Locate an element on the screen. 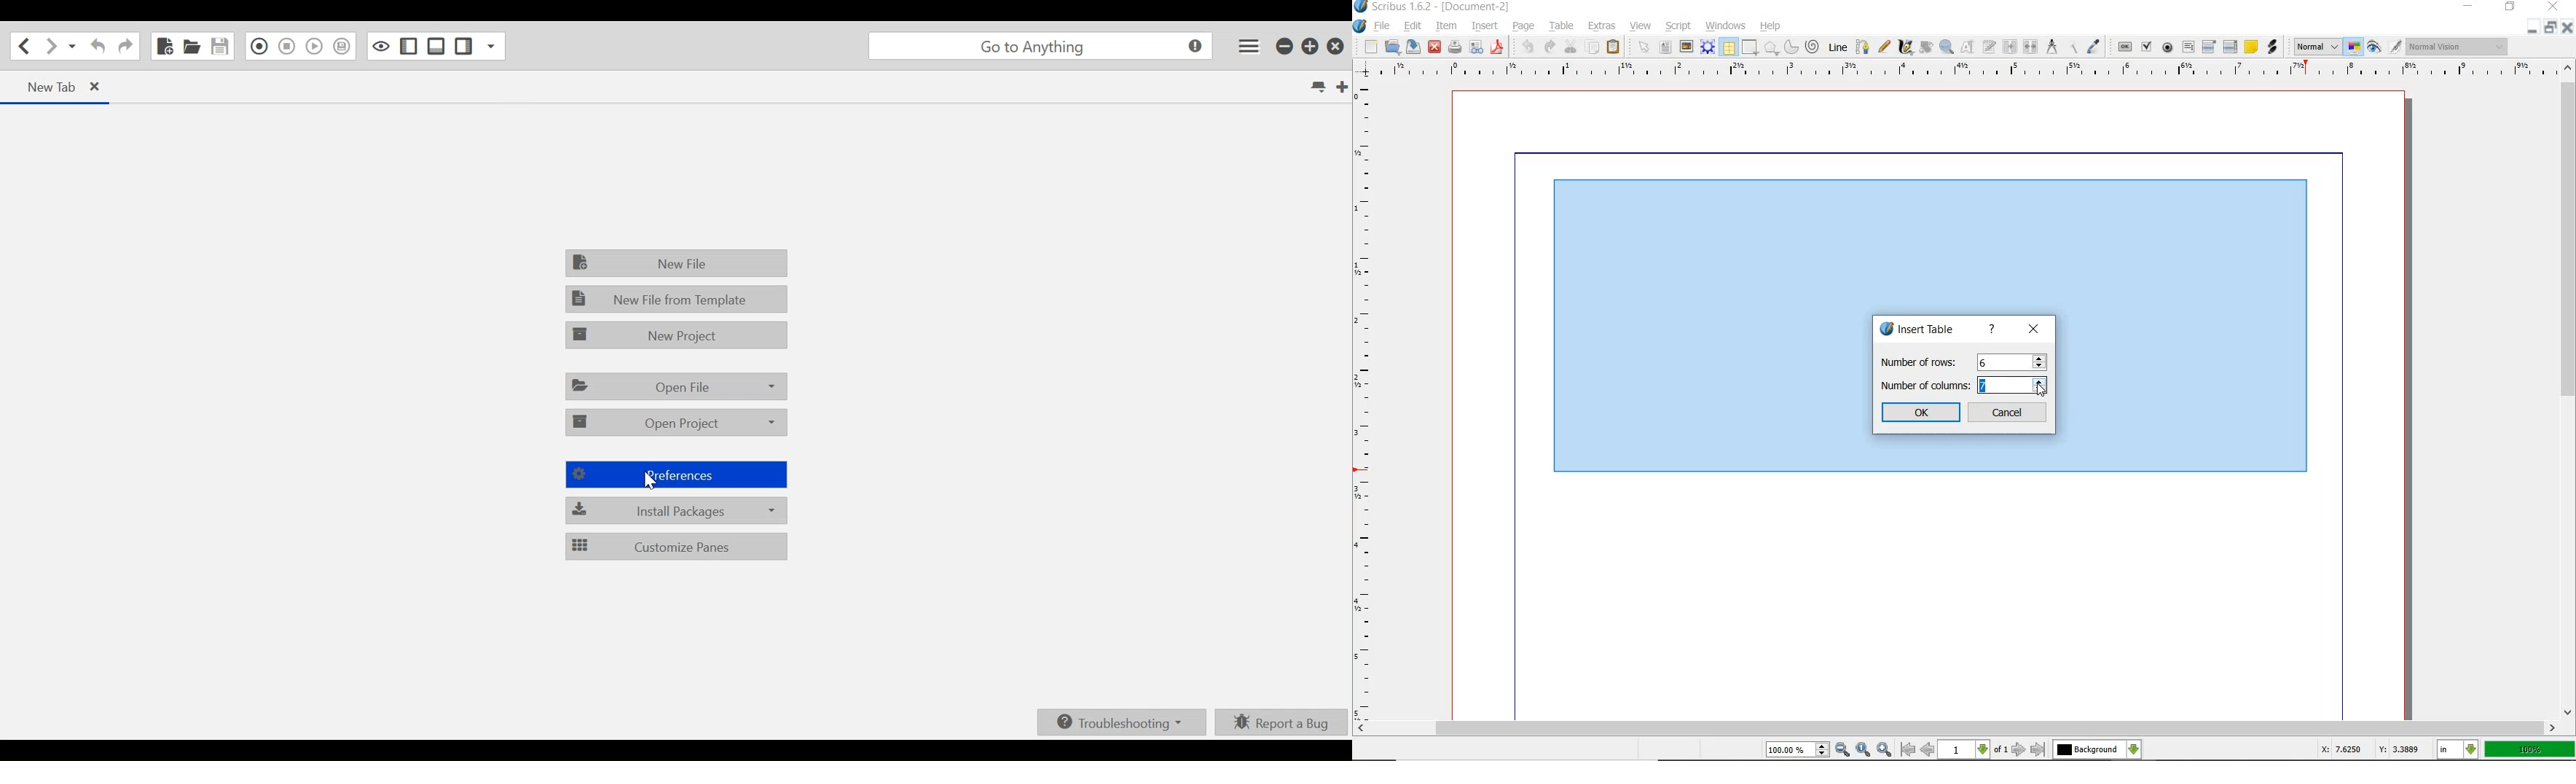 This screenshot has width=2576, height=784. close is located at coordinates (2552, 7).